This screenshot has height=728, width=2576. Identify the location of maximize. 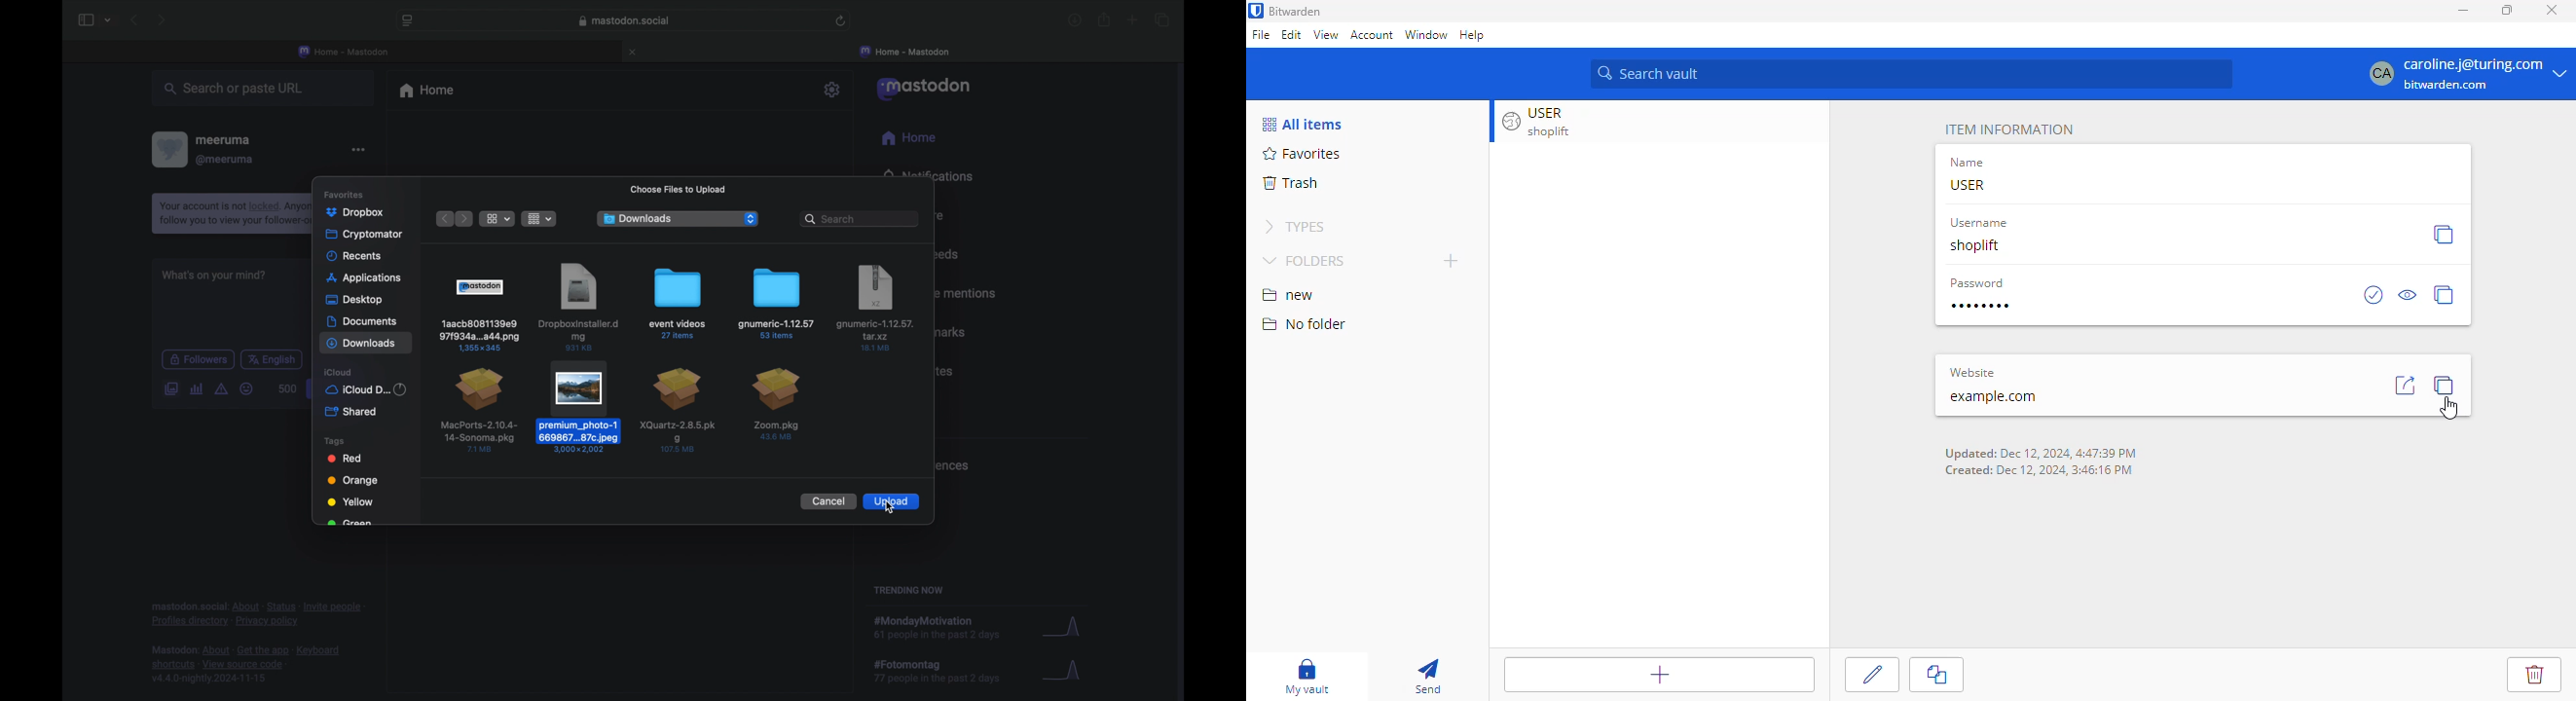
(2508, 10).